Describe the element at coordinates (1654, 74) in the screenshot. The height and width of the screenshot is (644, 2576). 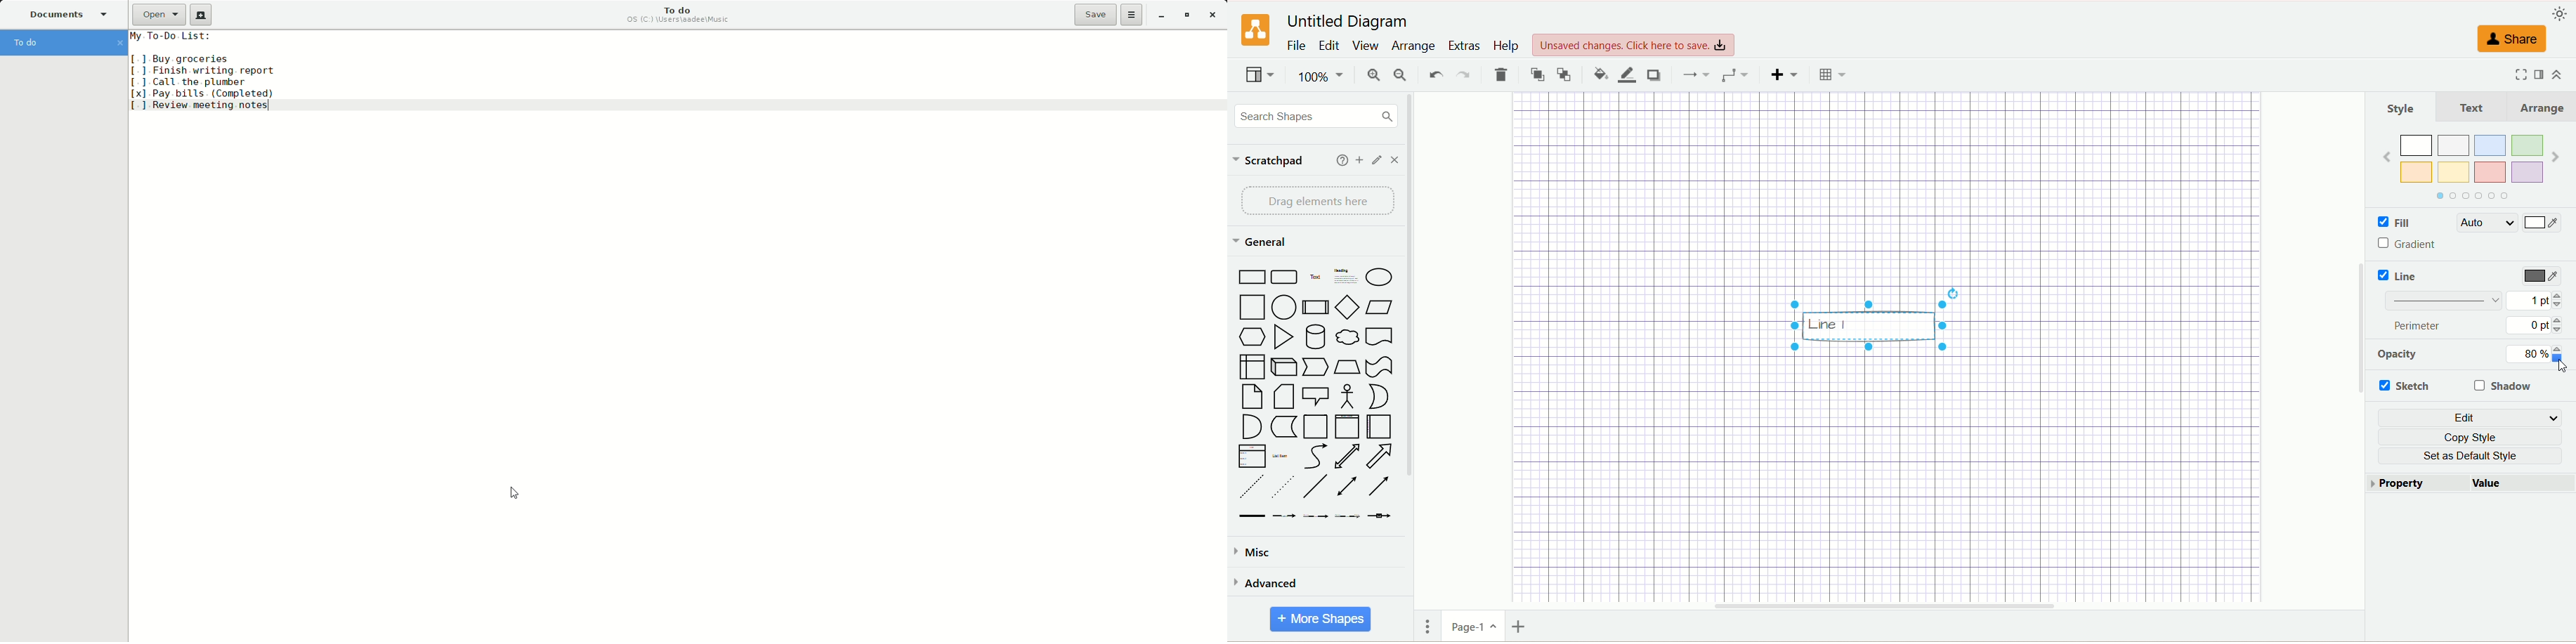
I see `shadow` at that location.